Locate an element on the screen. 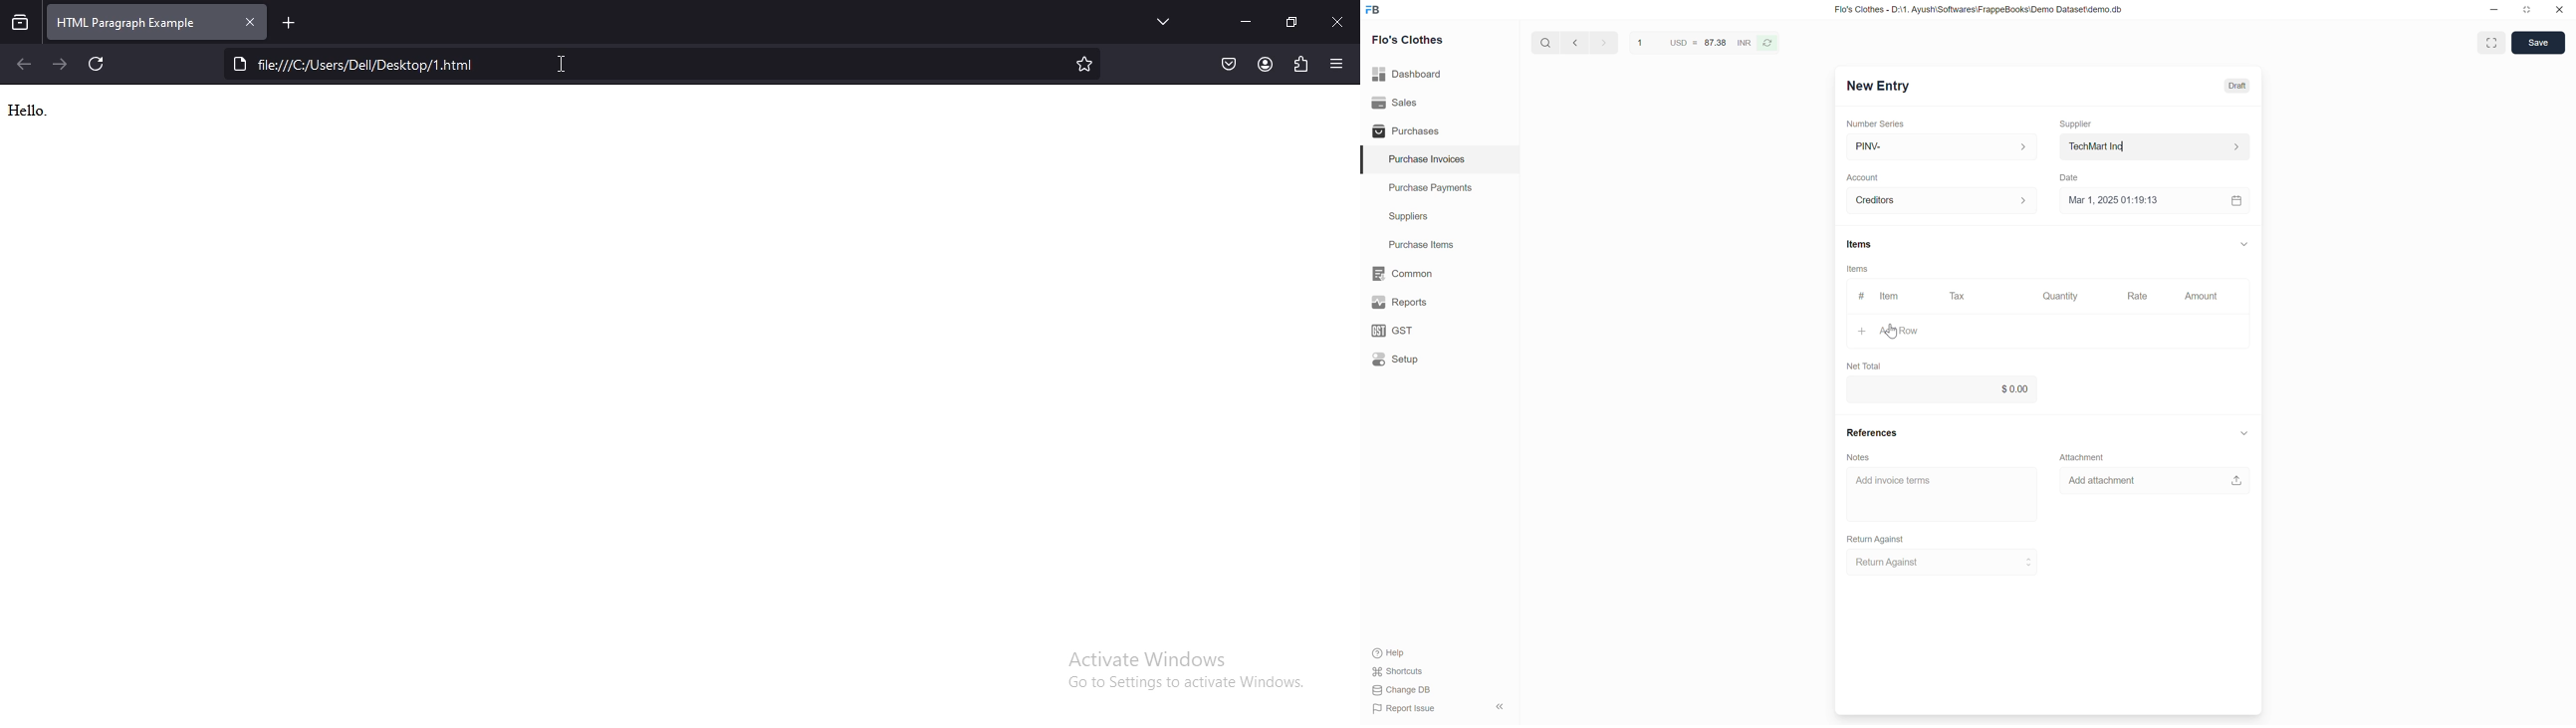  Return Against is located at coordinates (1877, 538).